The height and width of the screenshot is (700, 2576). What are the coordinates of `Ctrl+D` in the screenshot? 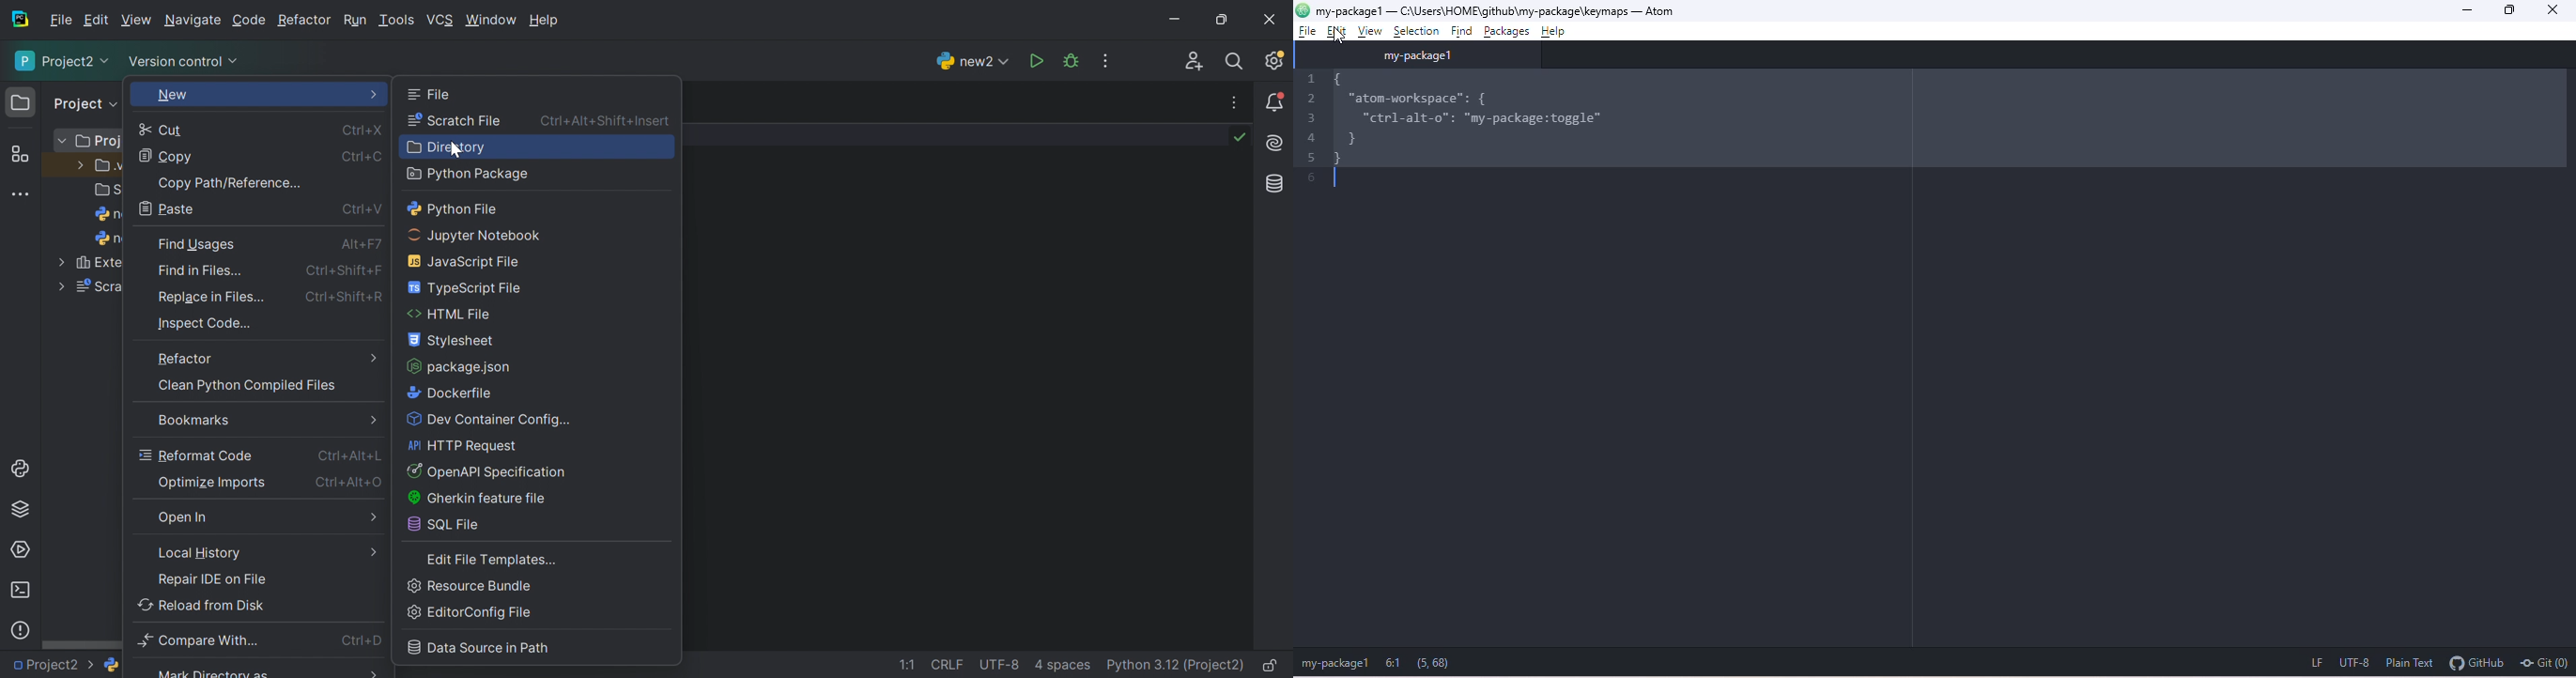 It's located at (362, 640).